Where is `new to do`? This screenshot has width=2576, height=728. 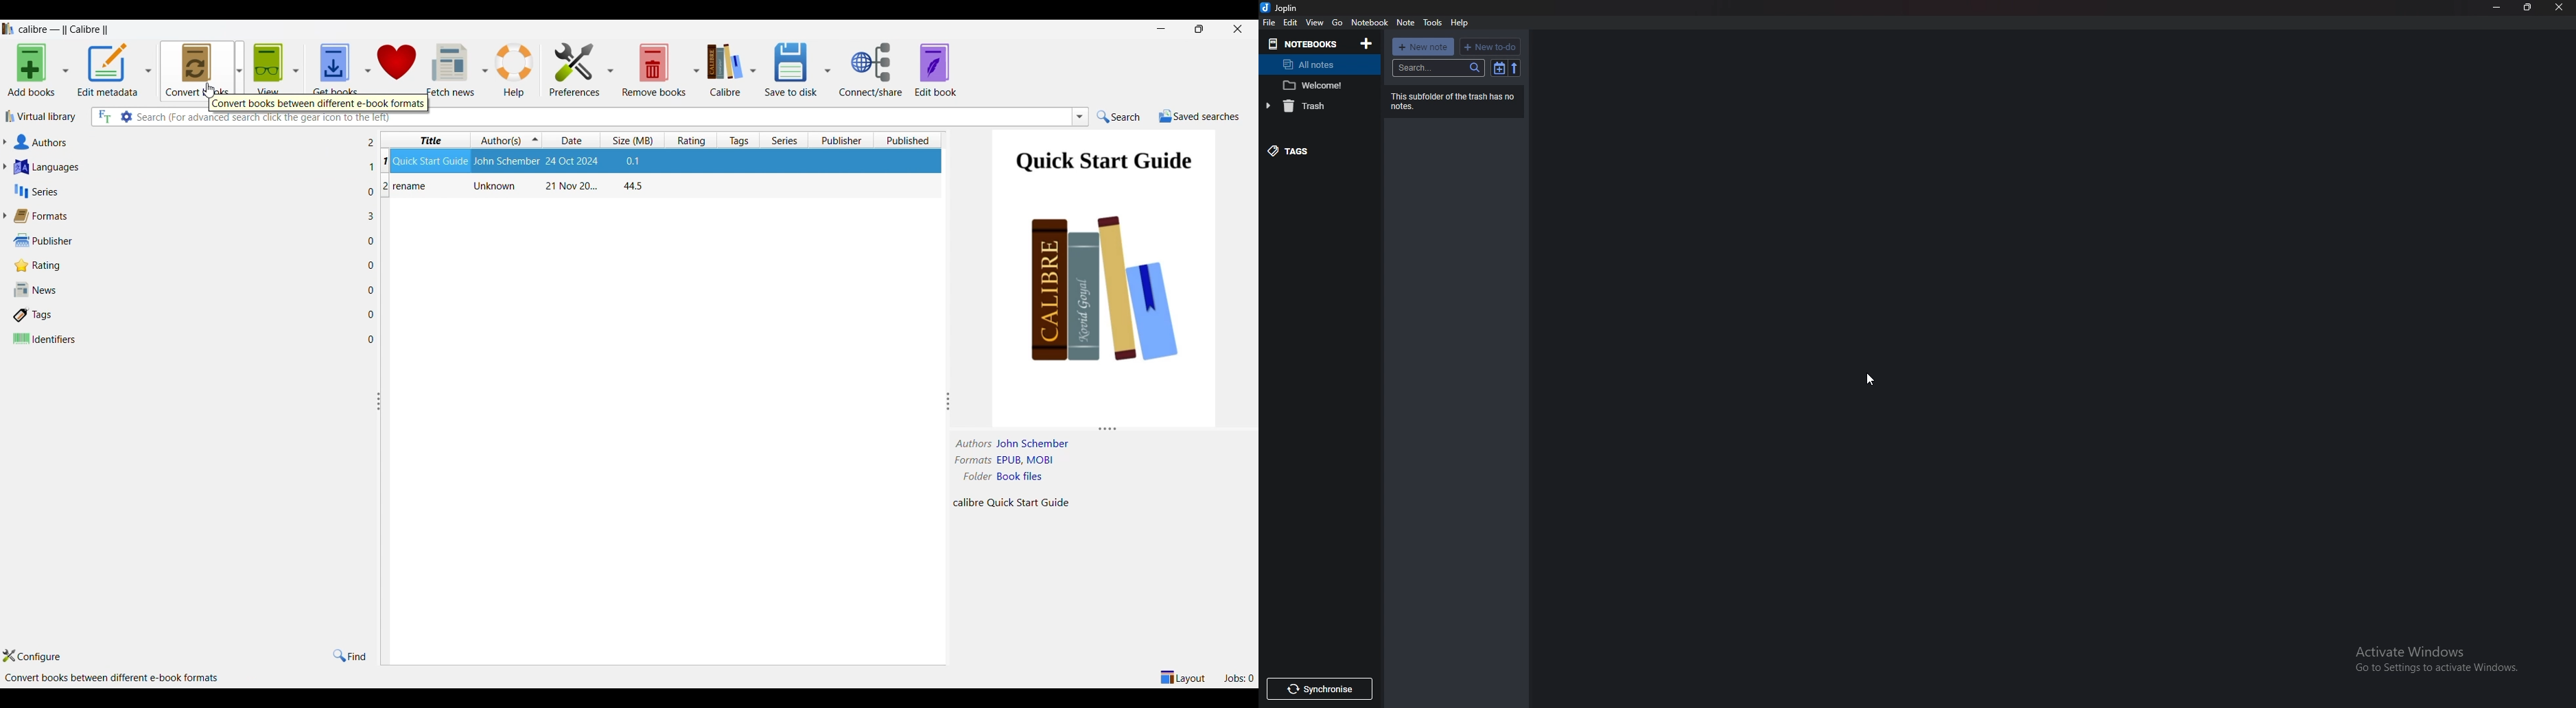
new to do is located at coordinates (1490, 47).